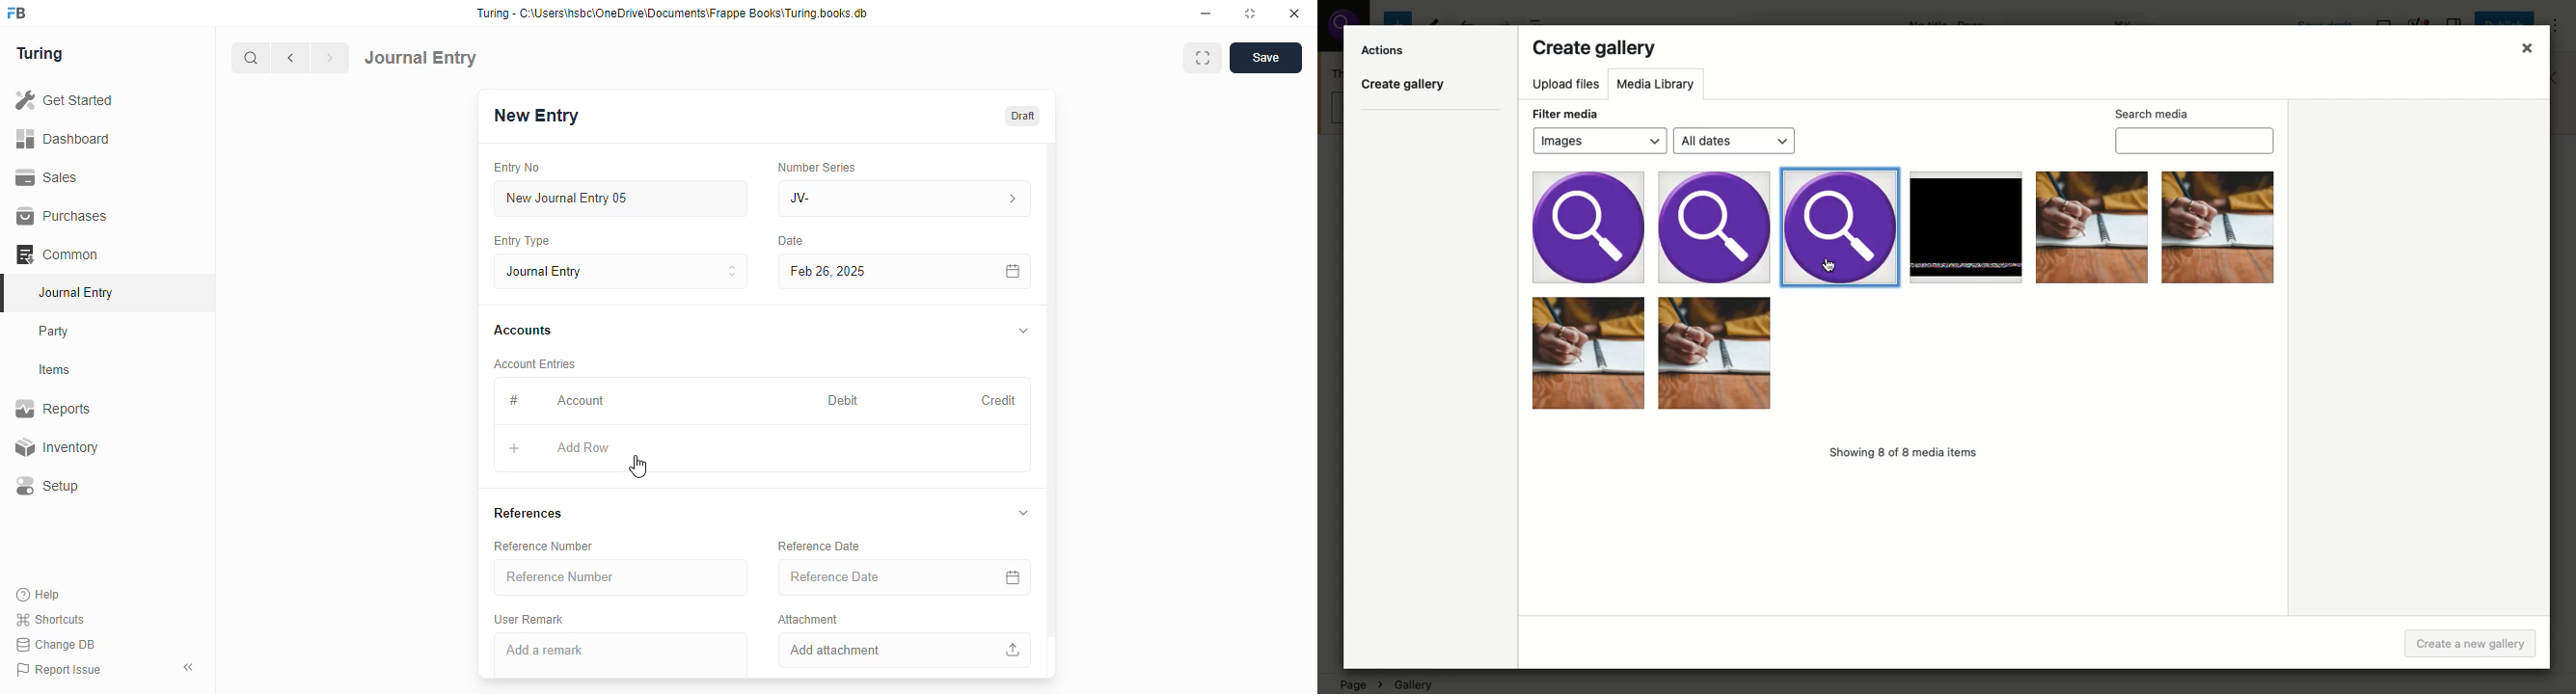  What do you see at coordinates (252, 58) in the screenshot?
I see `search` at bounding box center [252, 58].